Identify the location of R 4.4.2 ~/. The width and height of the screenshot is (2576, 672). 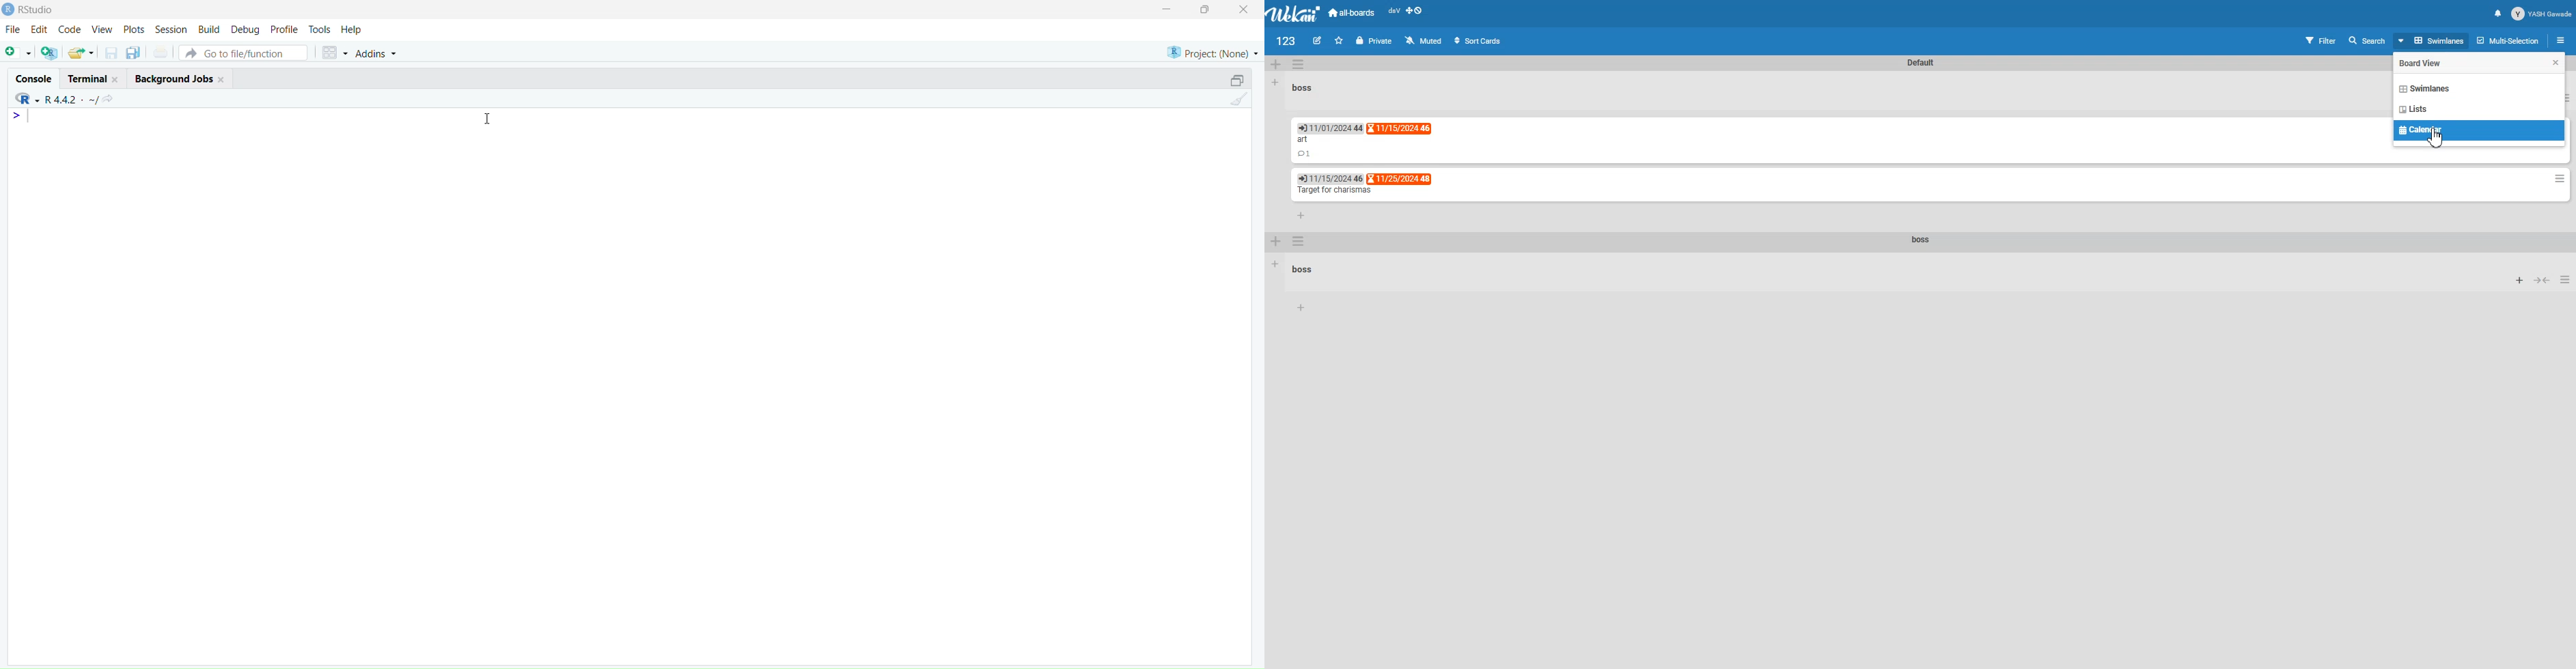
(72, 100).